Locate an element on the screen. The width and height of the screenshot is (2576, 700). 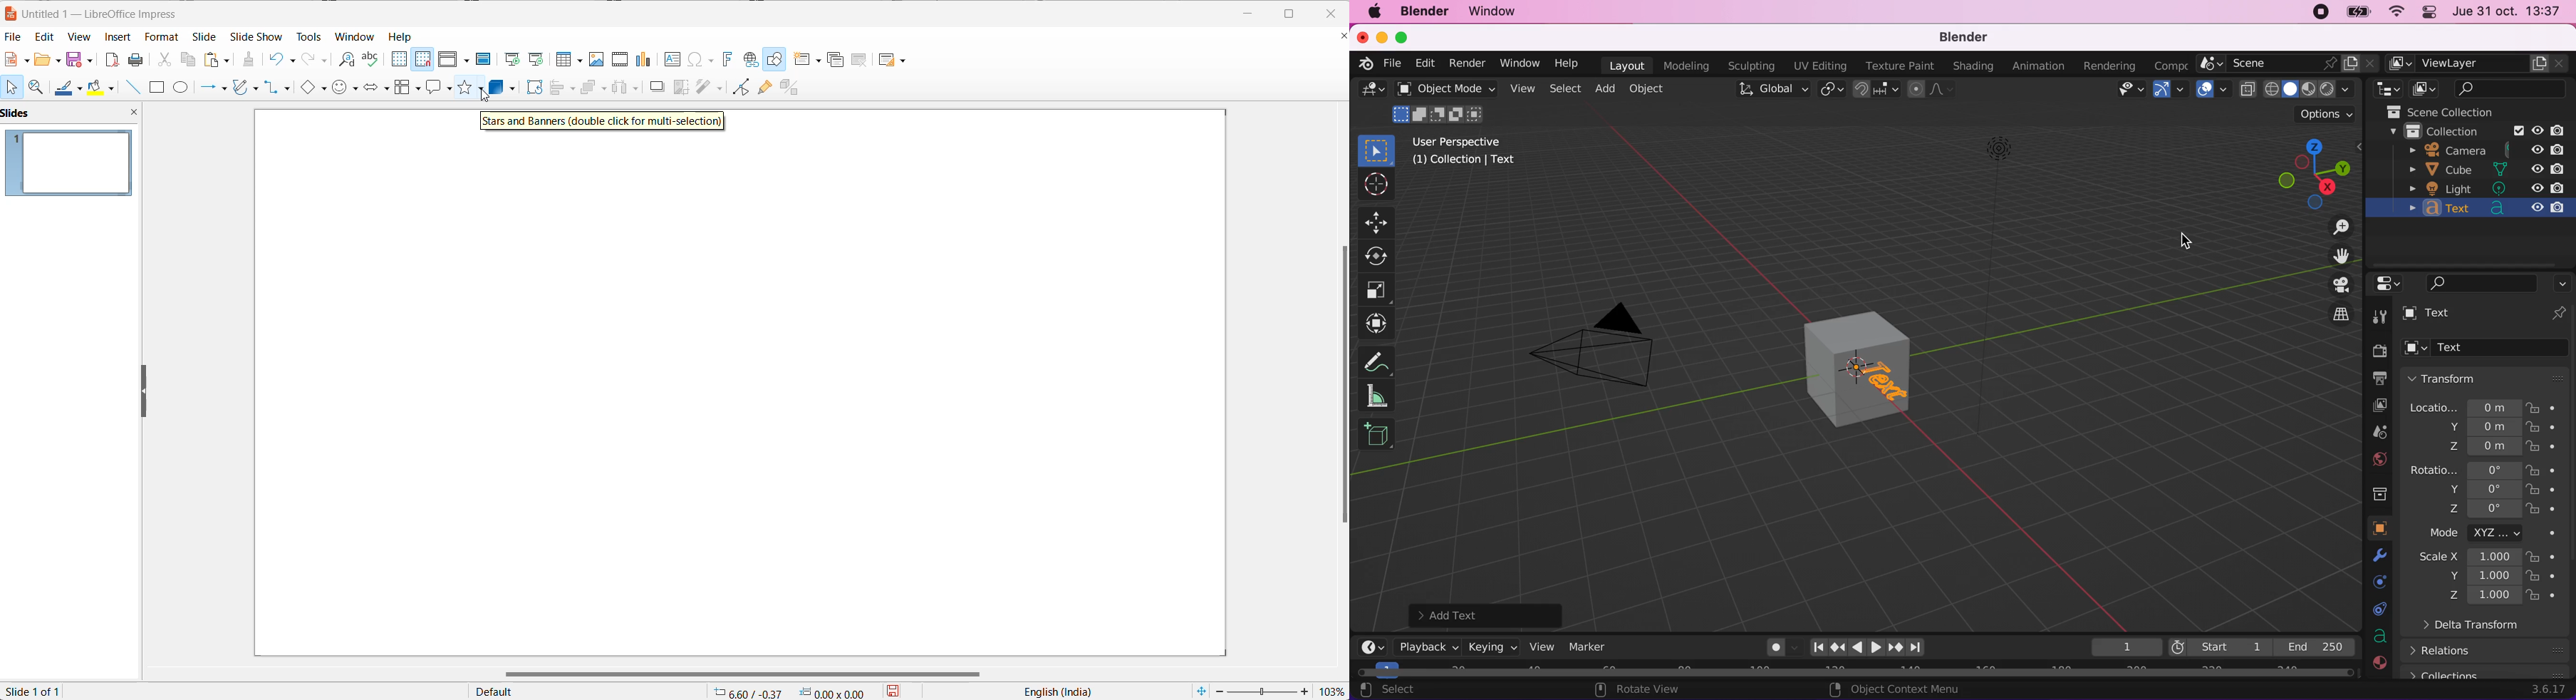
maximize is located at coordinates (1292, 14).